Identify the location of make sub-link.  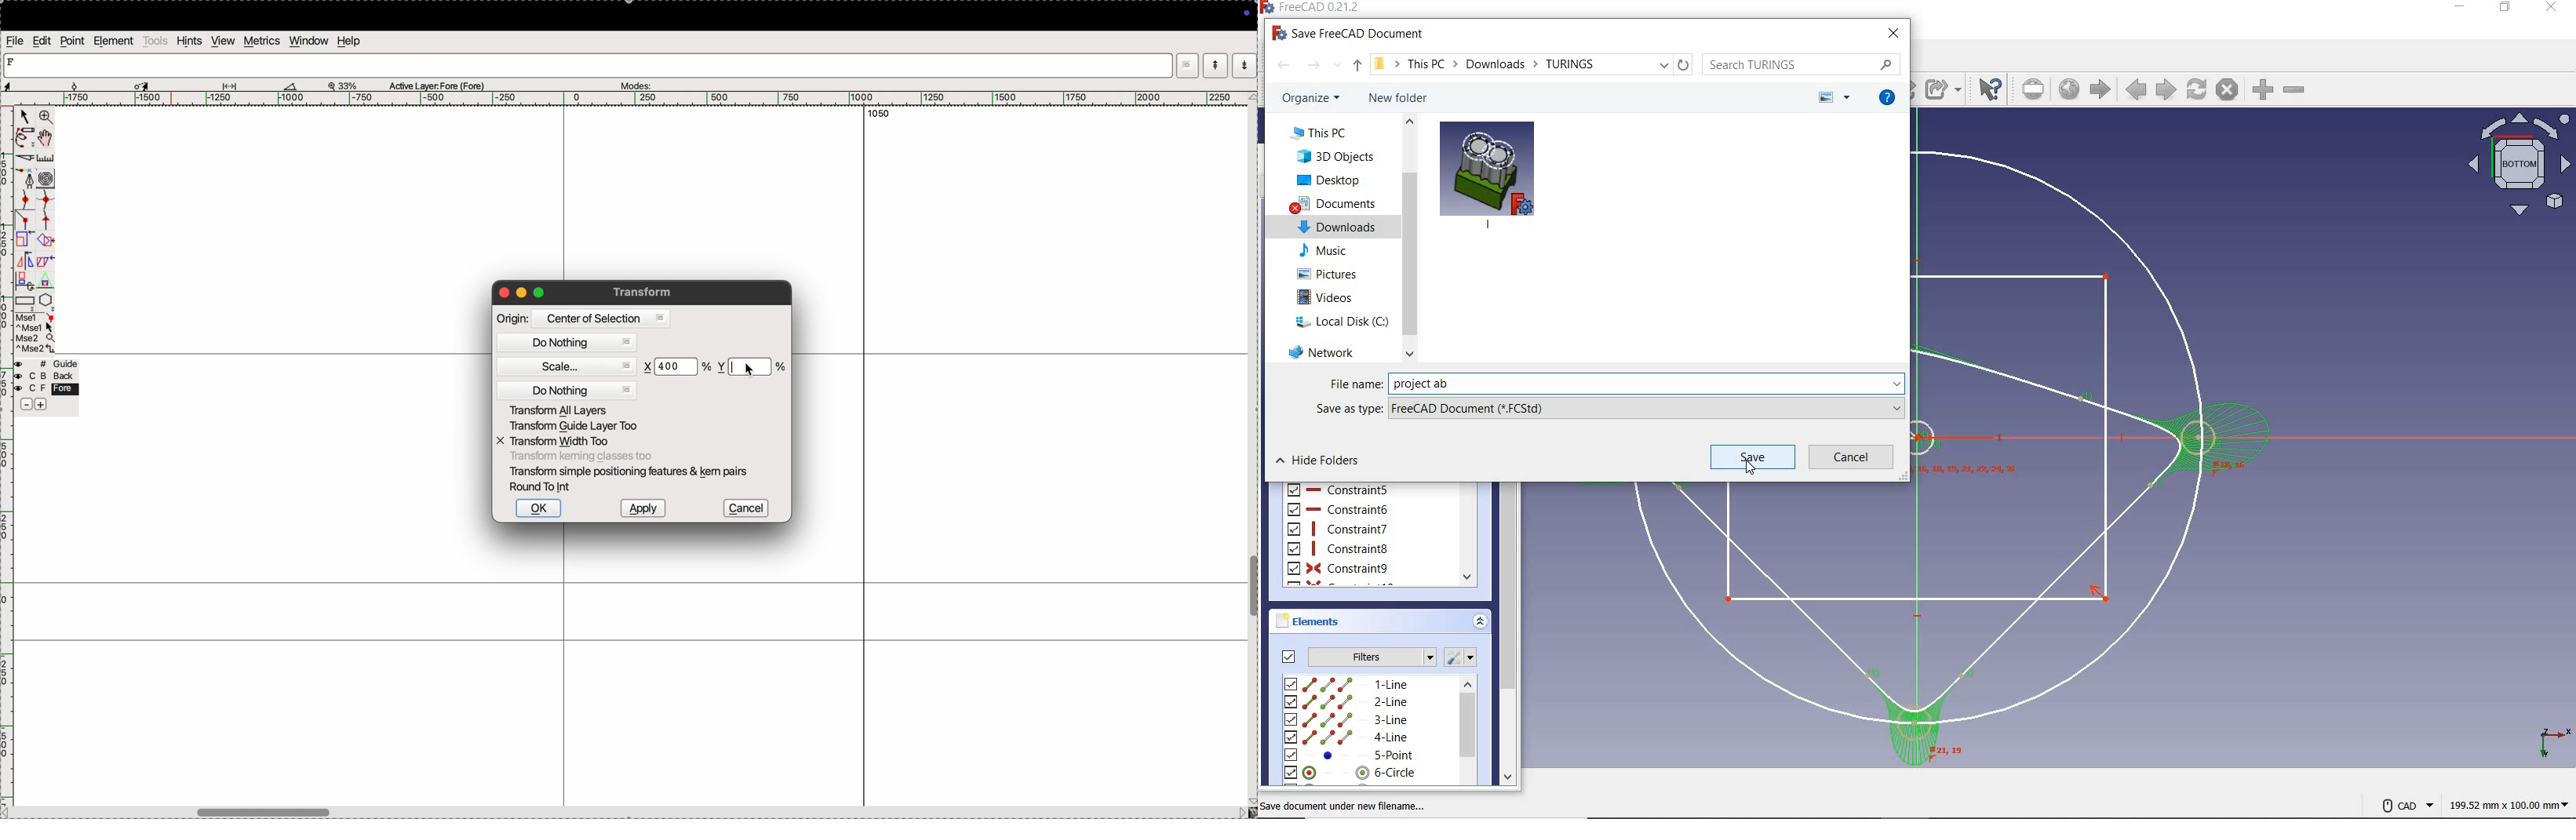
(1943, 89).